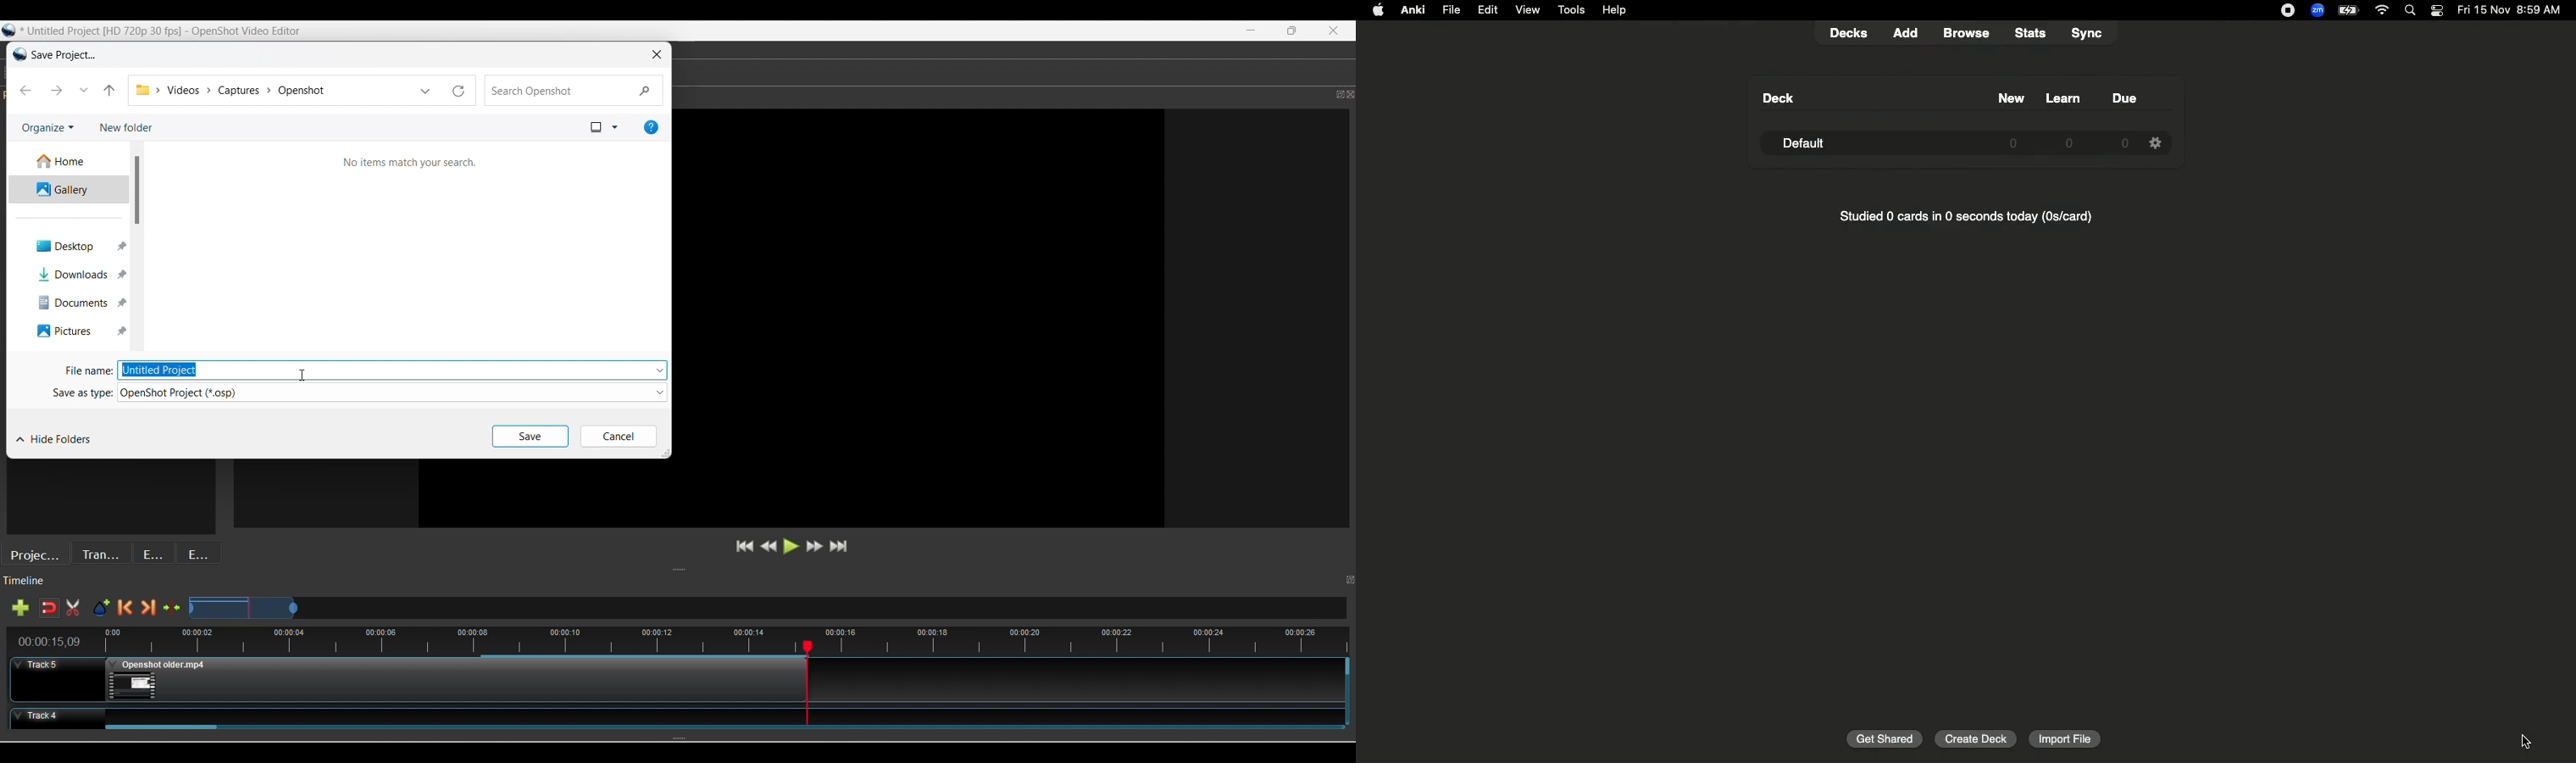 This screenshot has width=2576, height=784. What do you see at coordinates (155, 552) in the screenshot?
I see `Effects` at bounding box center [155, 552].